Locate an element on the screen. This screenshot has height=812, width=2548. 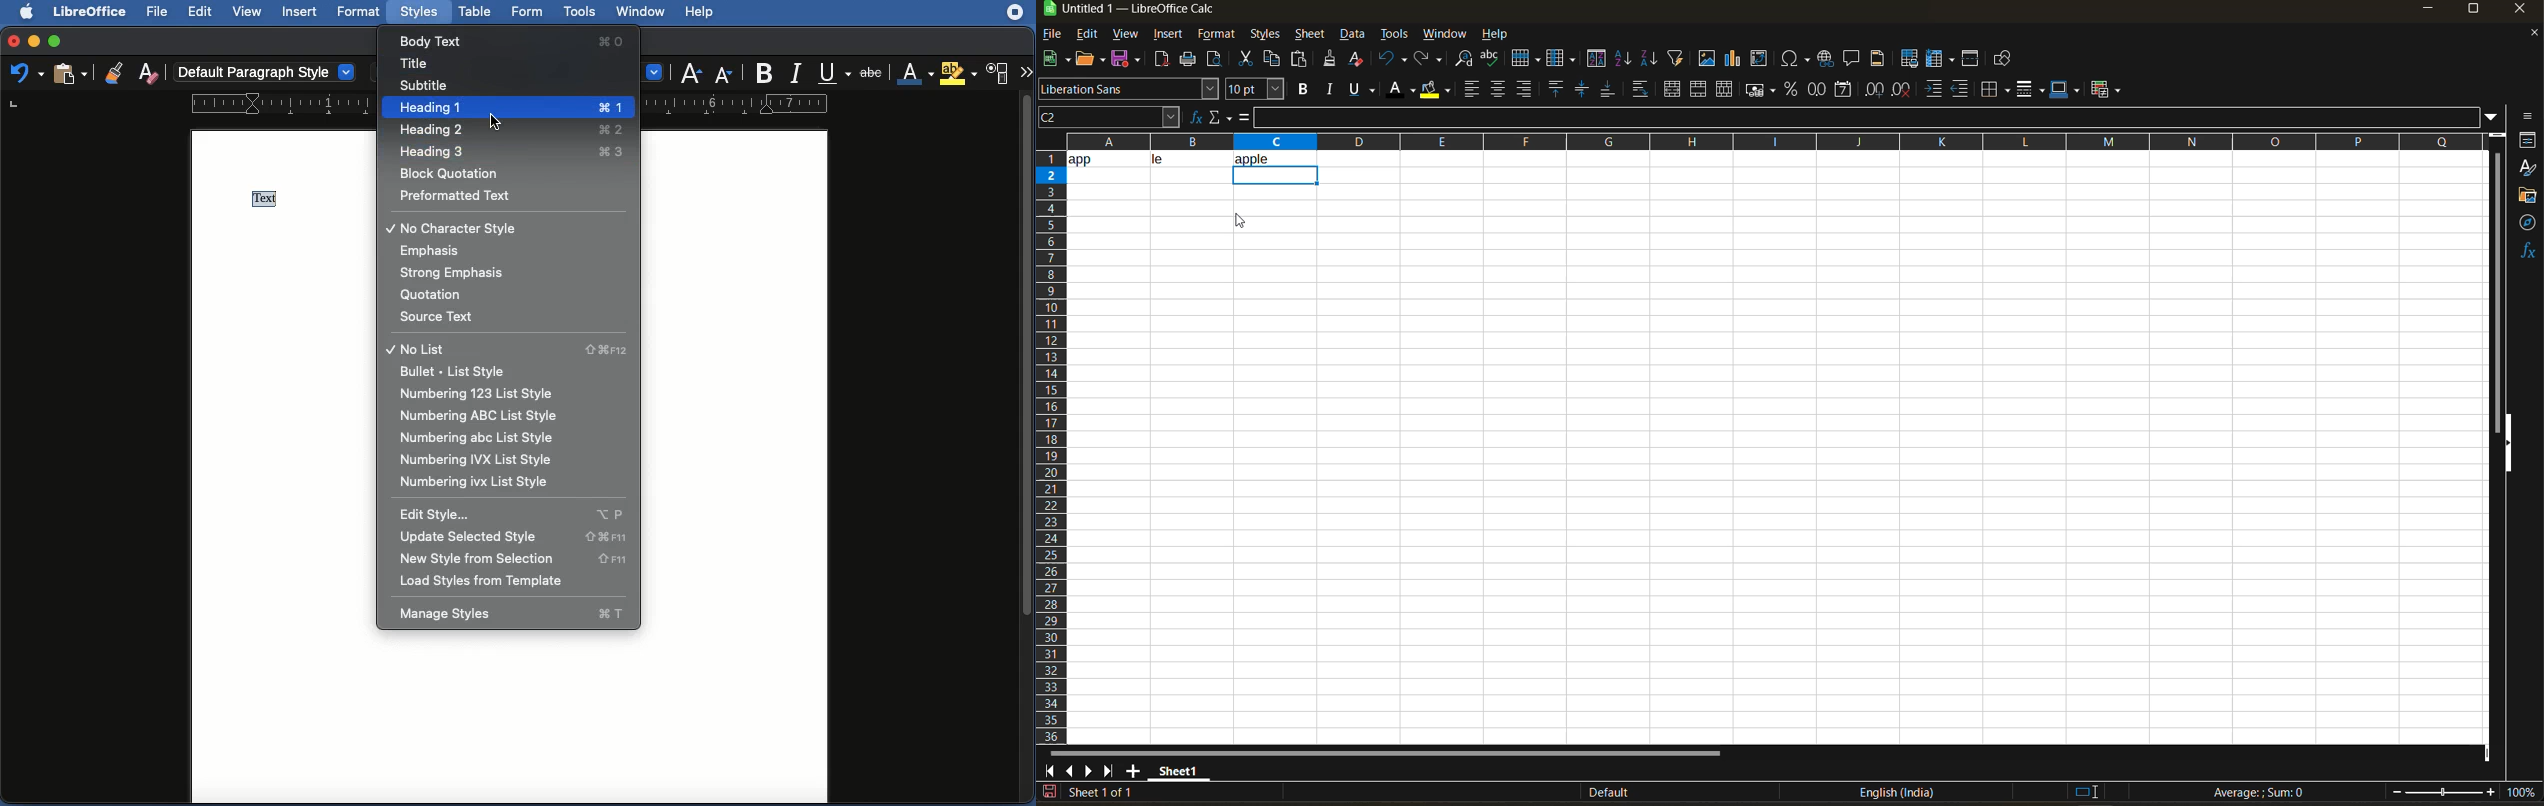
numbering abc list style is located at coordinates (476, 438).